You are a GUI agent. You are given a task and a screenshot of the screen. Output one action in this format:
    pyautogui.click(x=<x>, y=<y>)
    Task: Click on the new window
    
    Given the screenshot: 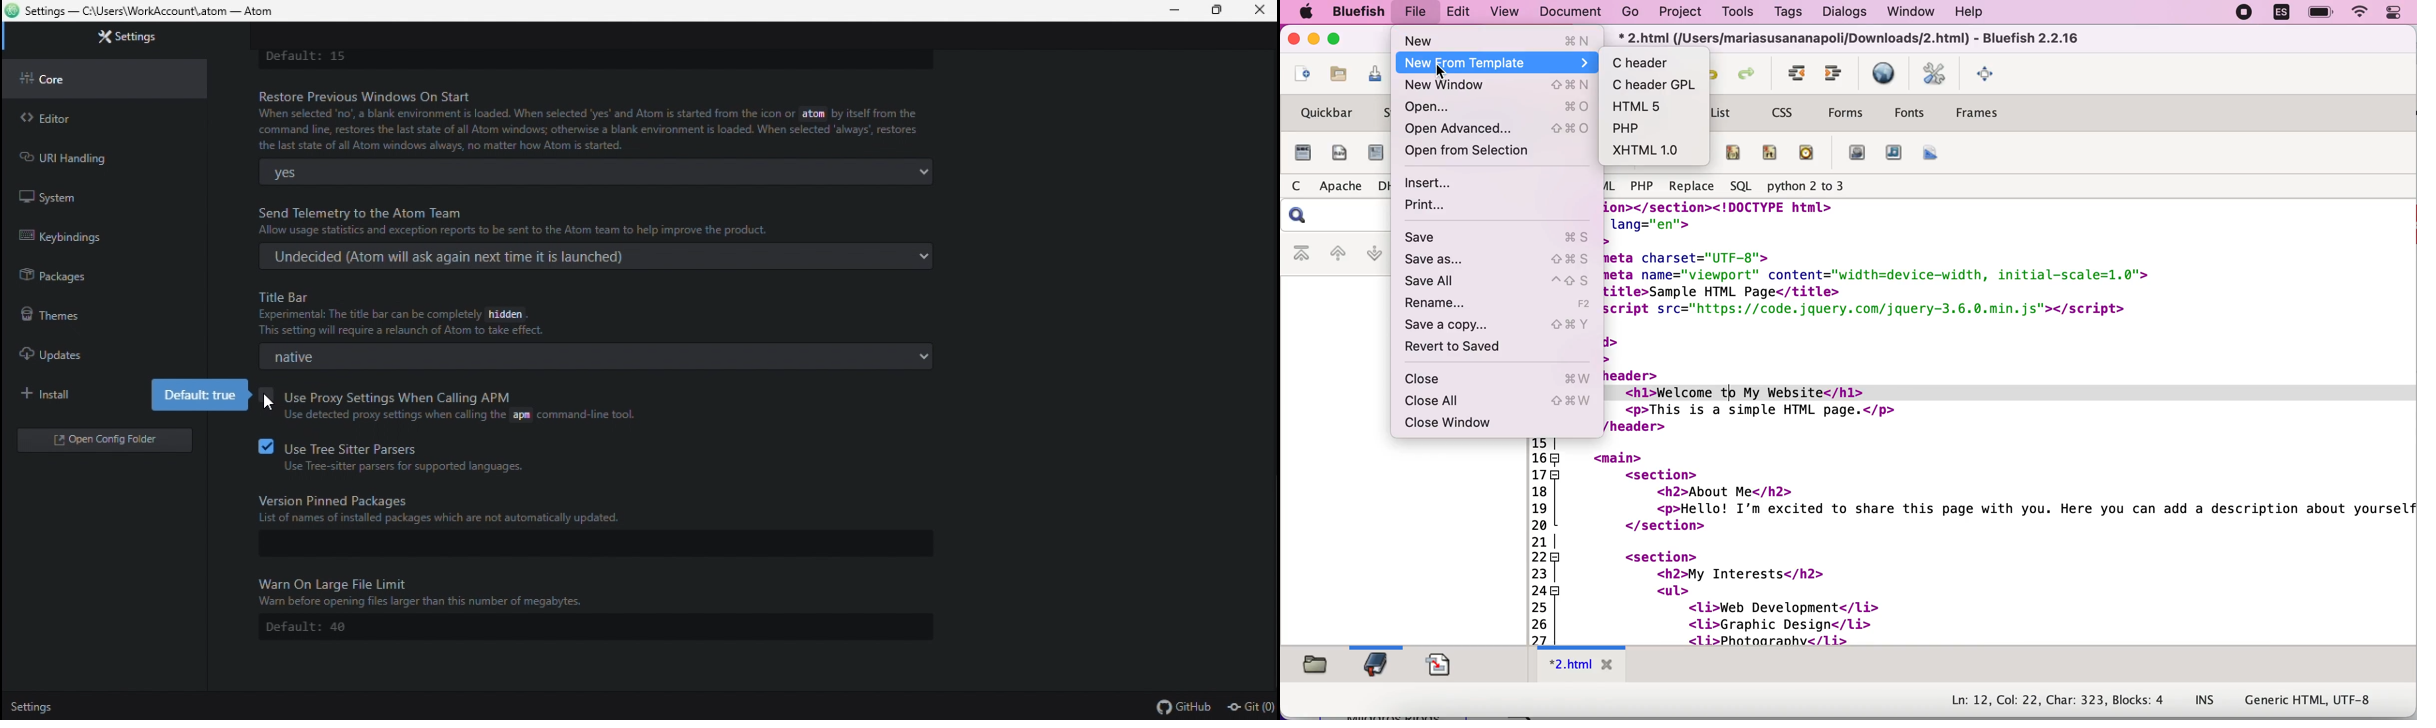 What is the action you would take?
    pyautogui.click(x=1498, y=87)
    